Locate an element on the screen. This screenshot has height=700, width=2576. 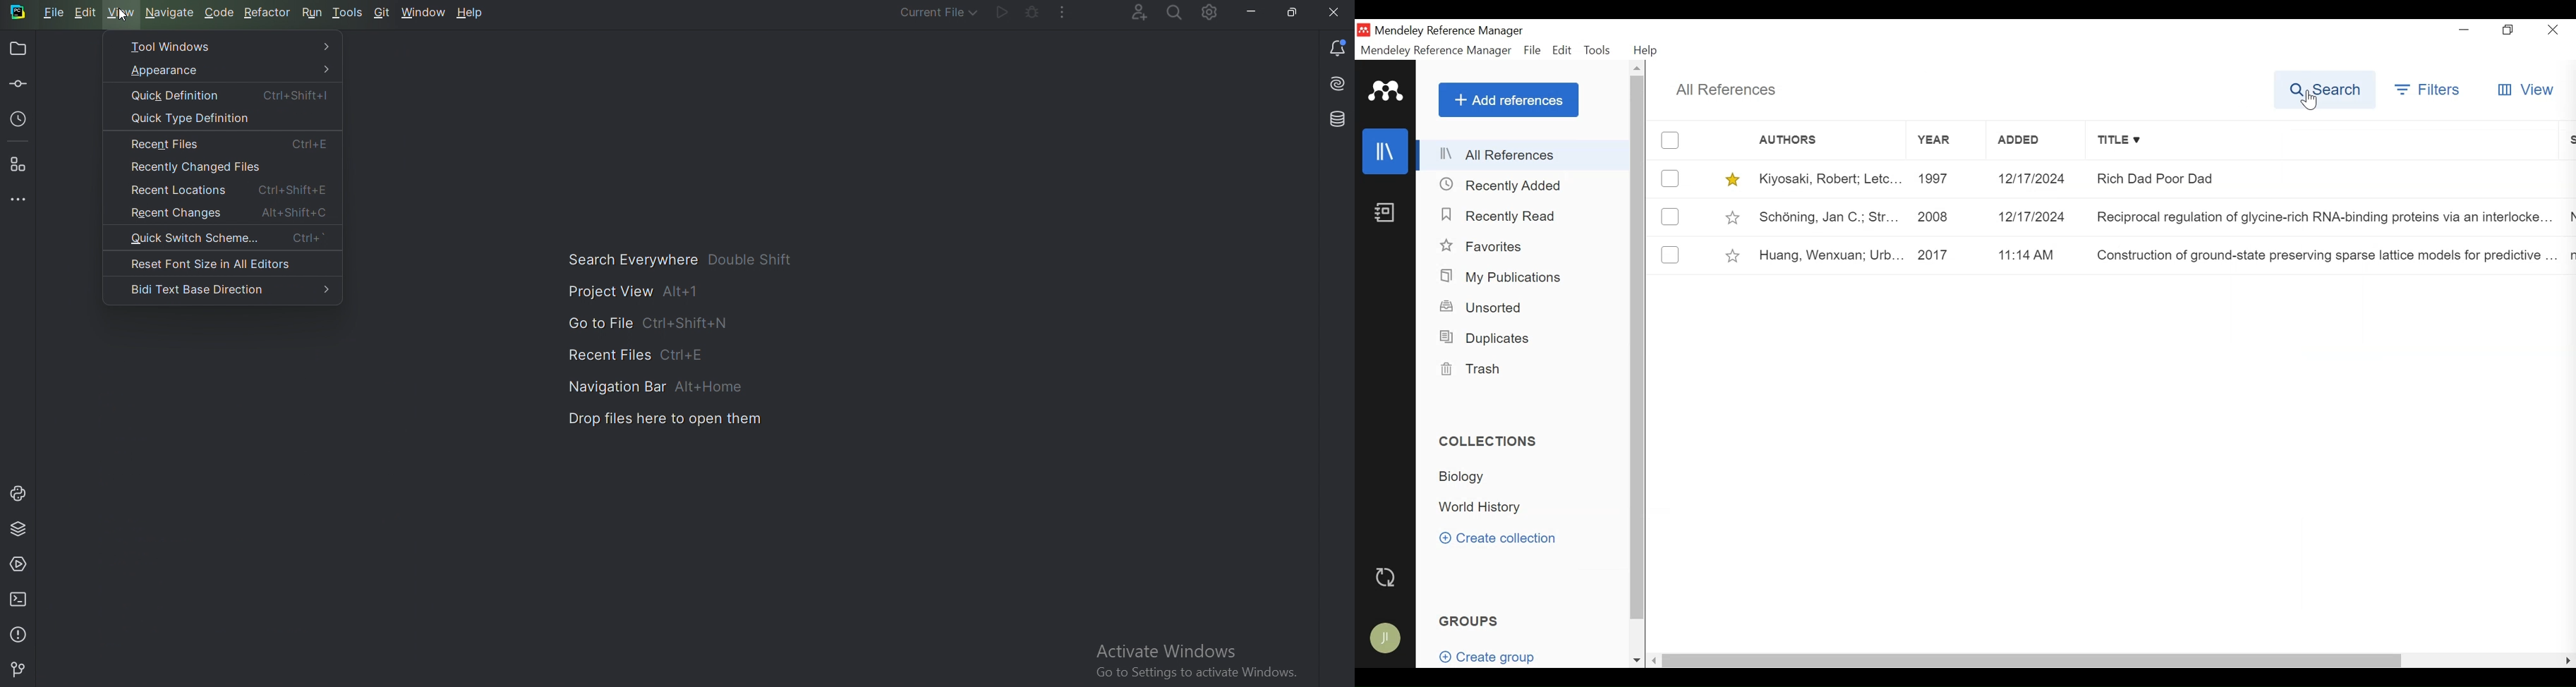
File is located at coordinates (52, 13).